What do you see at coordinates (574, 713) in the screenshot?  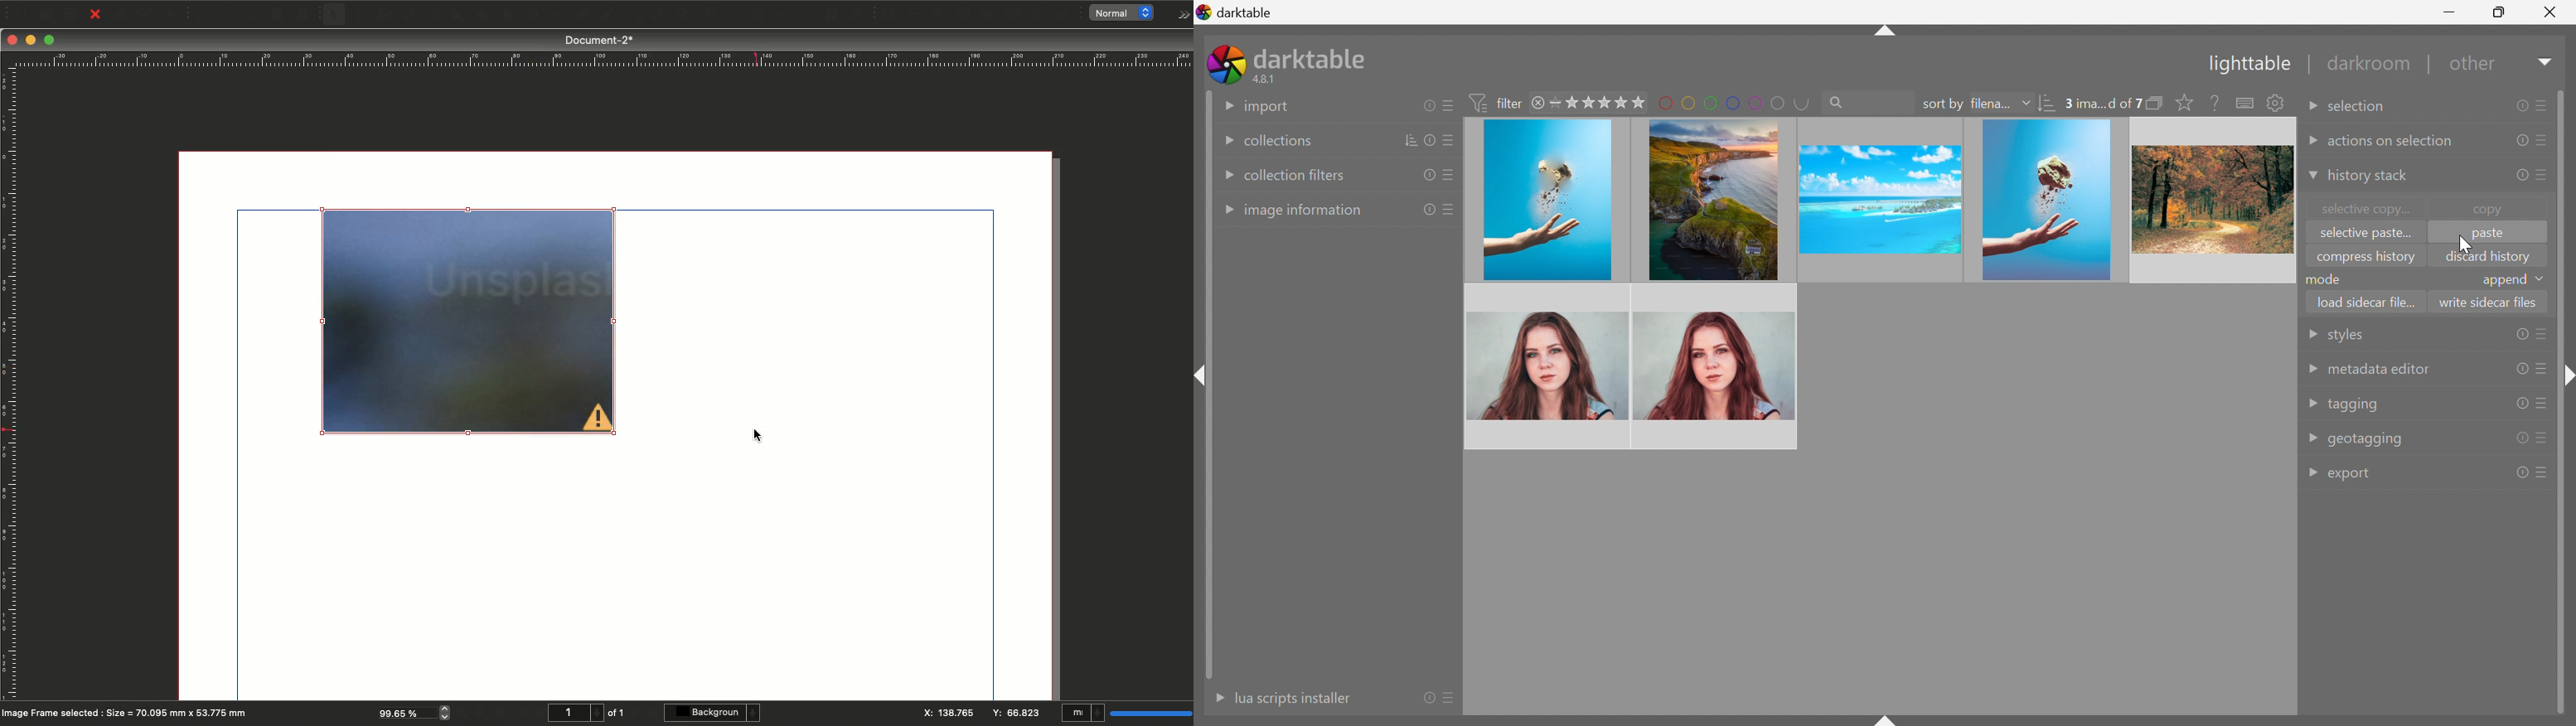 I see `1` at bounding box center [574, 713].